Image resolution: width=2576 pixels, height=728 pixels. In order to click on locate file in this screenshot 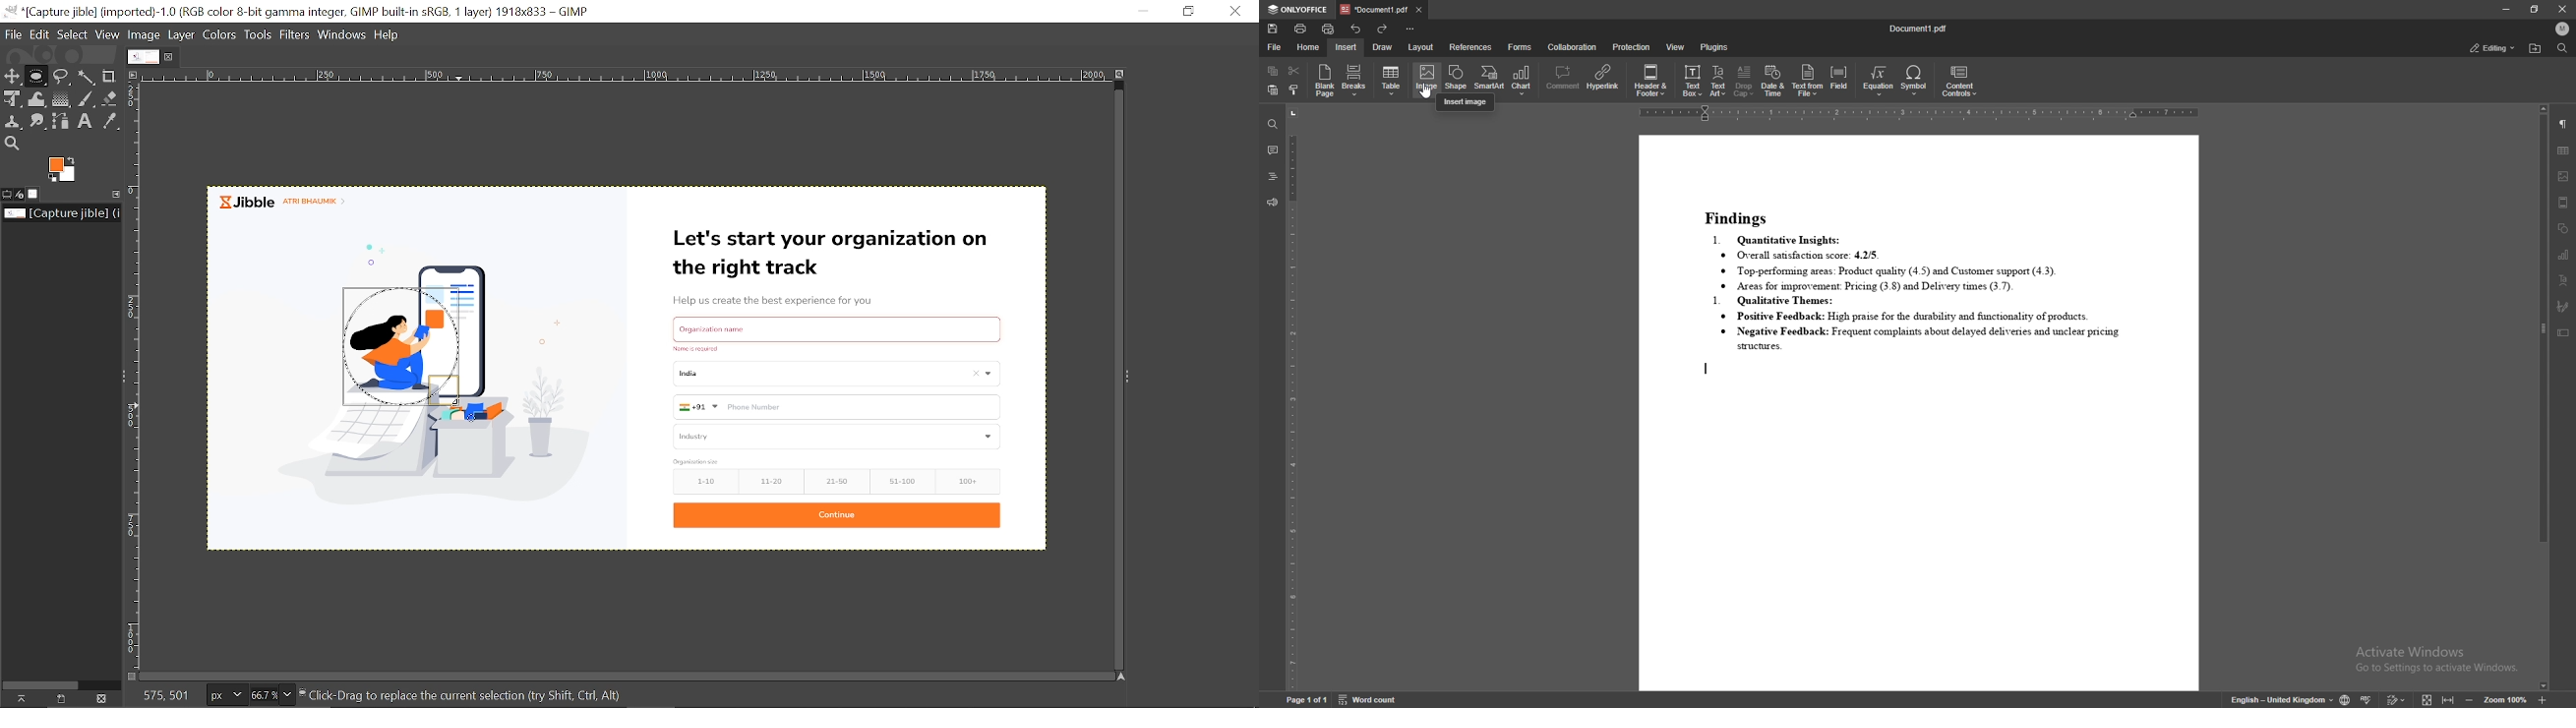, I will do `click(2536, 48)`.